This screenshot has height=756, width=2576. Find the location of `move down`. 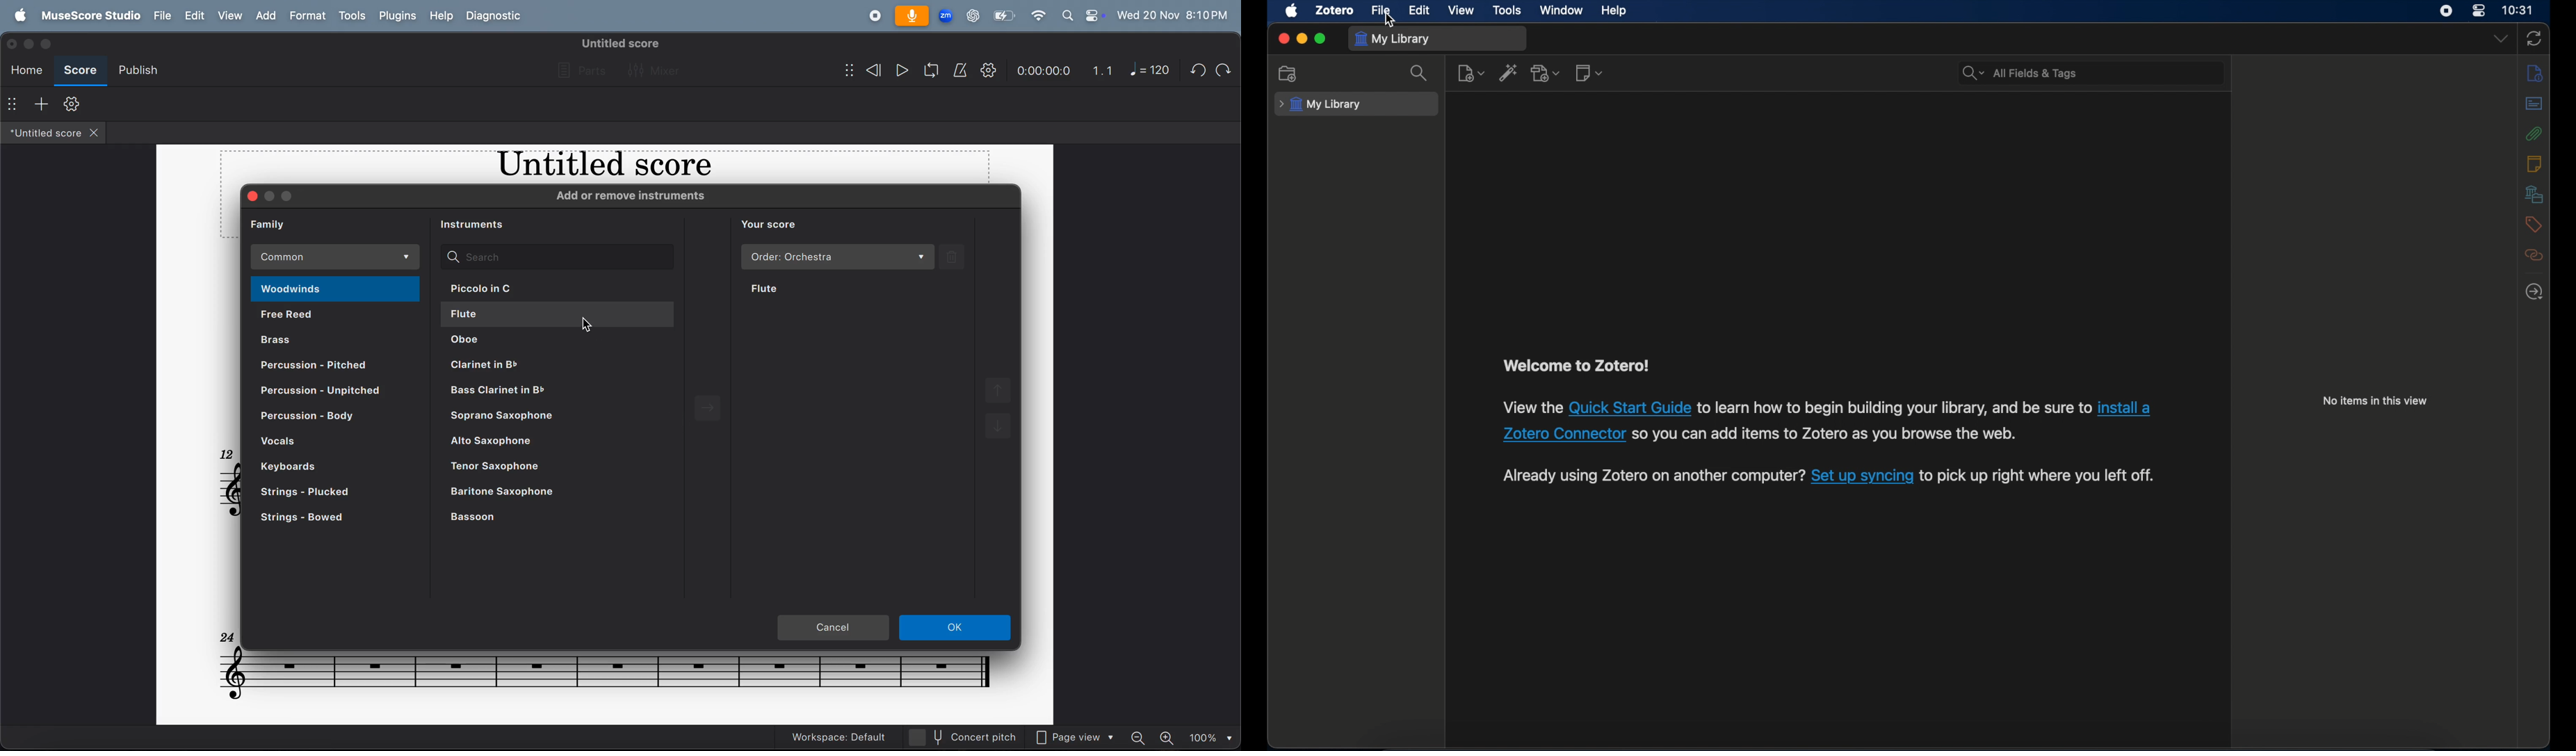

move down is located at coordinates (999, 430).